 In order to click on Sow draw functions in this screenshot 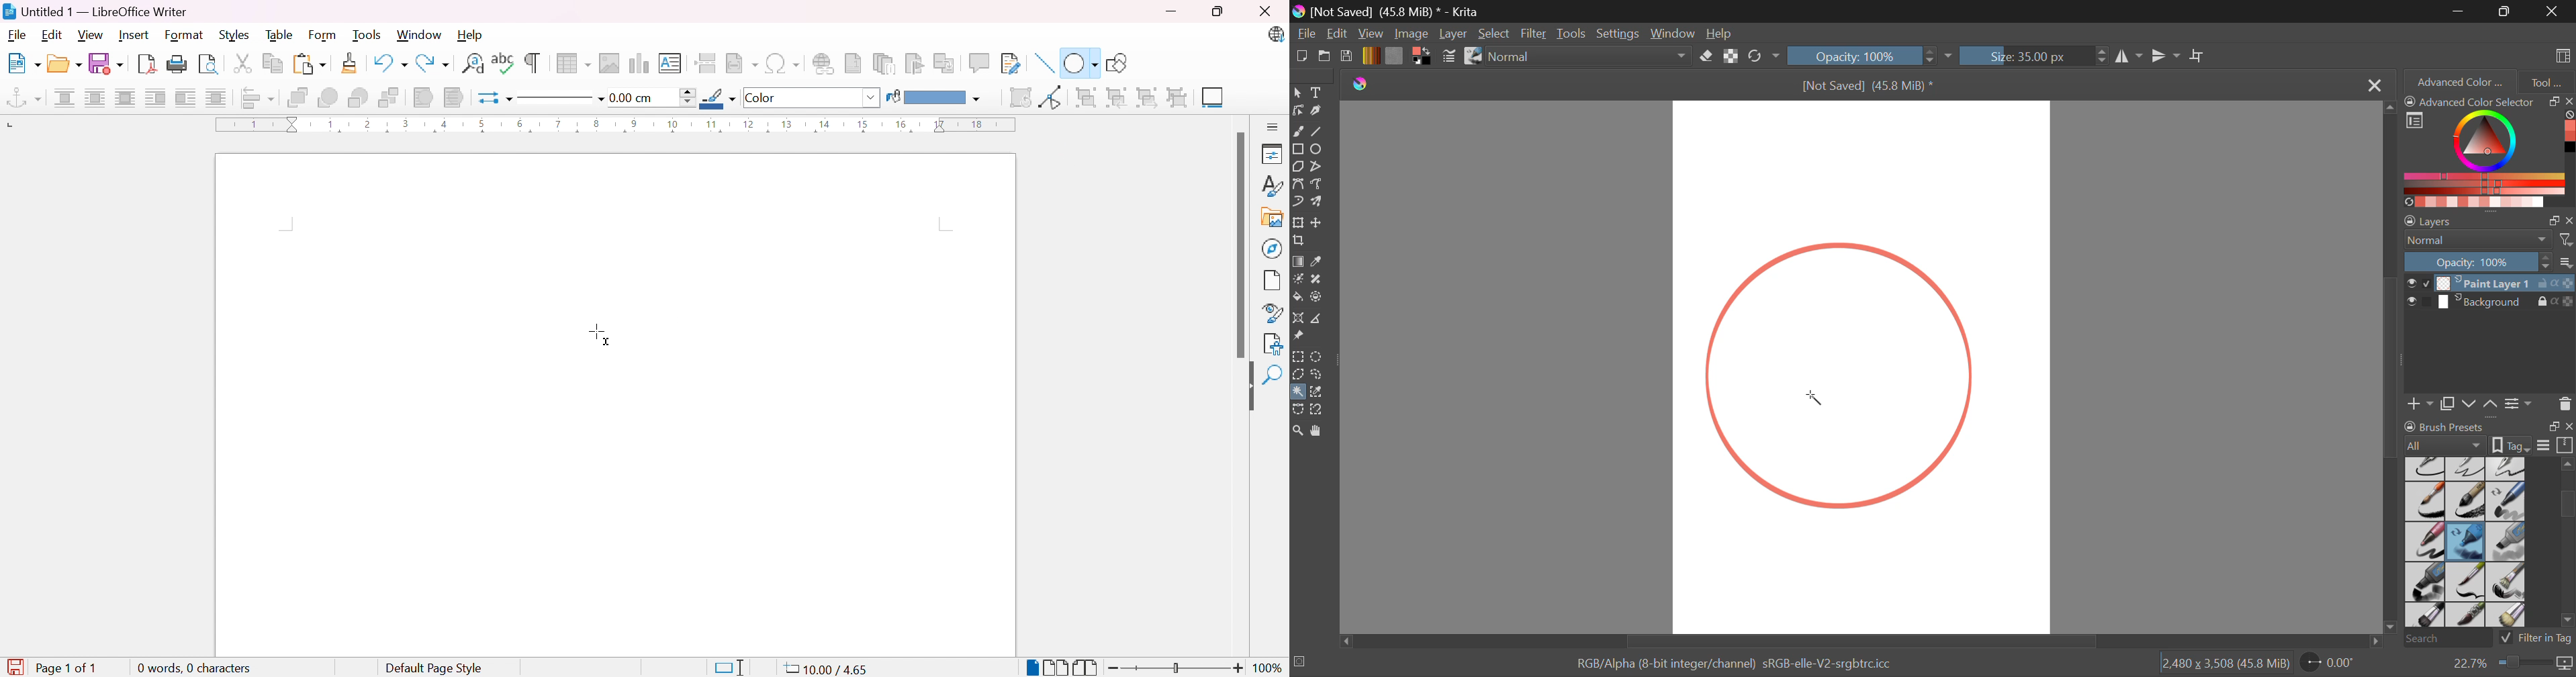, I will do `click(1120, 60)`.